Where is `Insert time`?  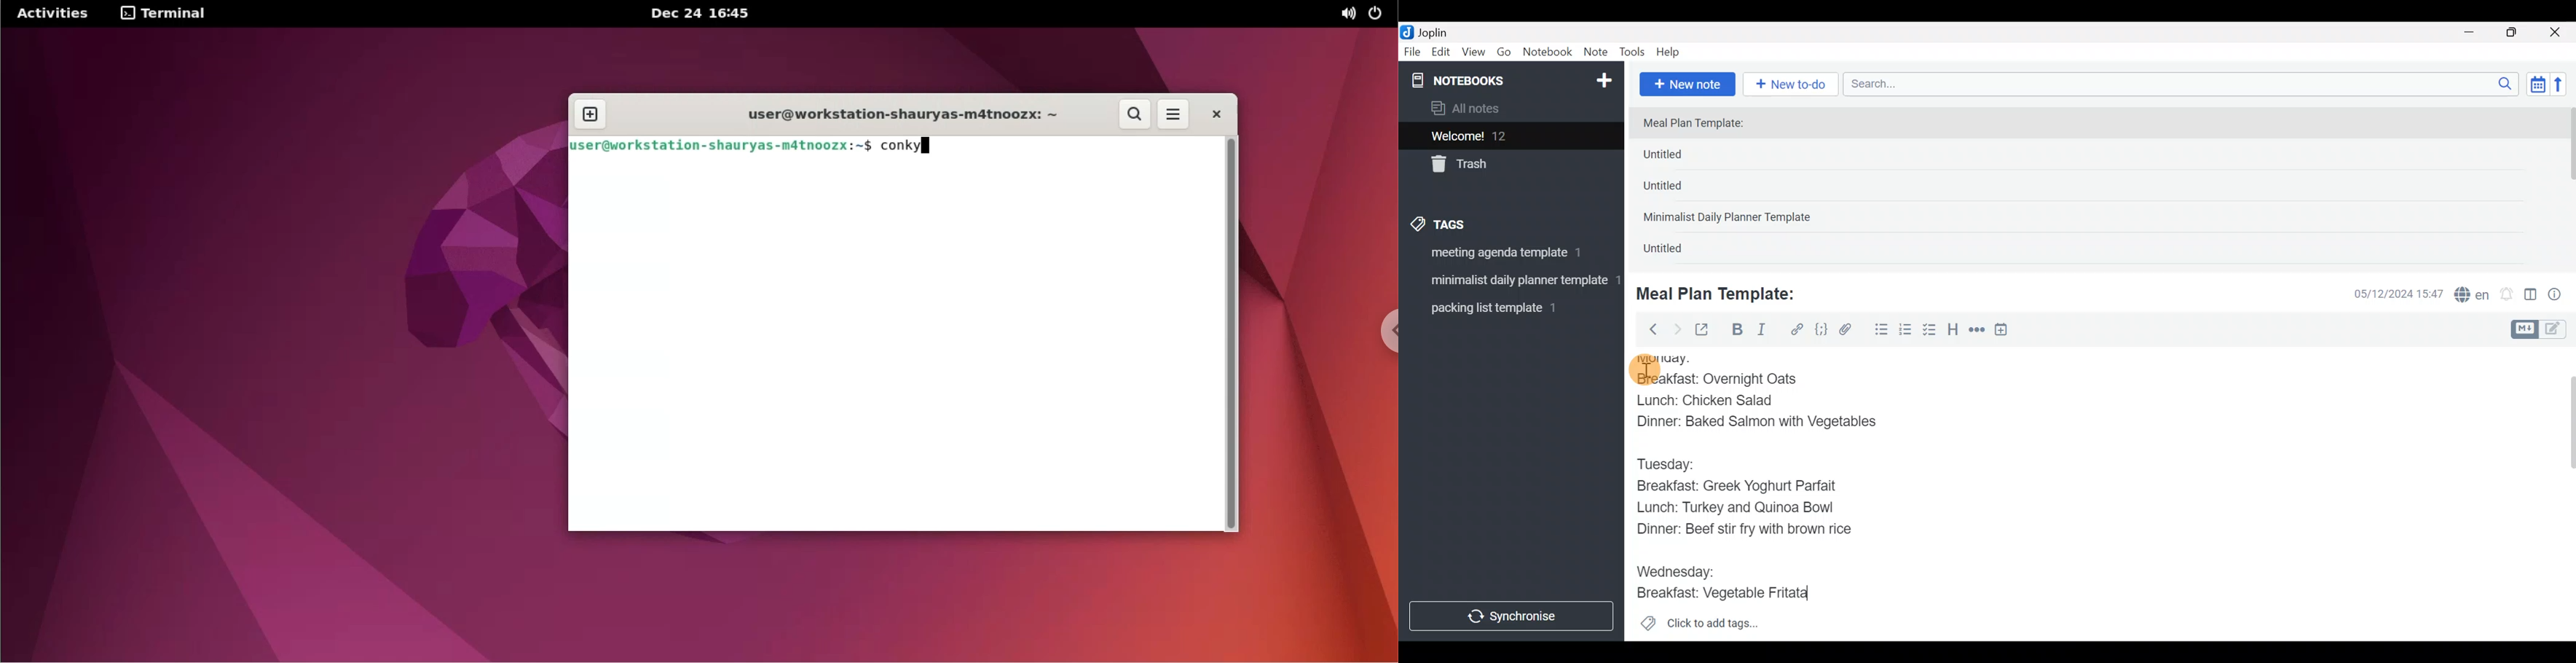 Insert time is located at coordinates (2007, 332).